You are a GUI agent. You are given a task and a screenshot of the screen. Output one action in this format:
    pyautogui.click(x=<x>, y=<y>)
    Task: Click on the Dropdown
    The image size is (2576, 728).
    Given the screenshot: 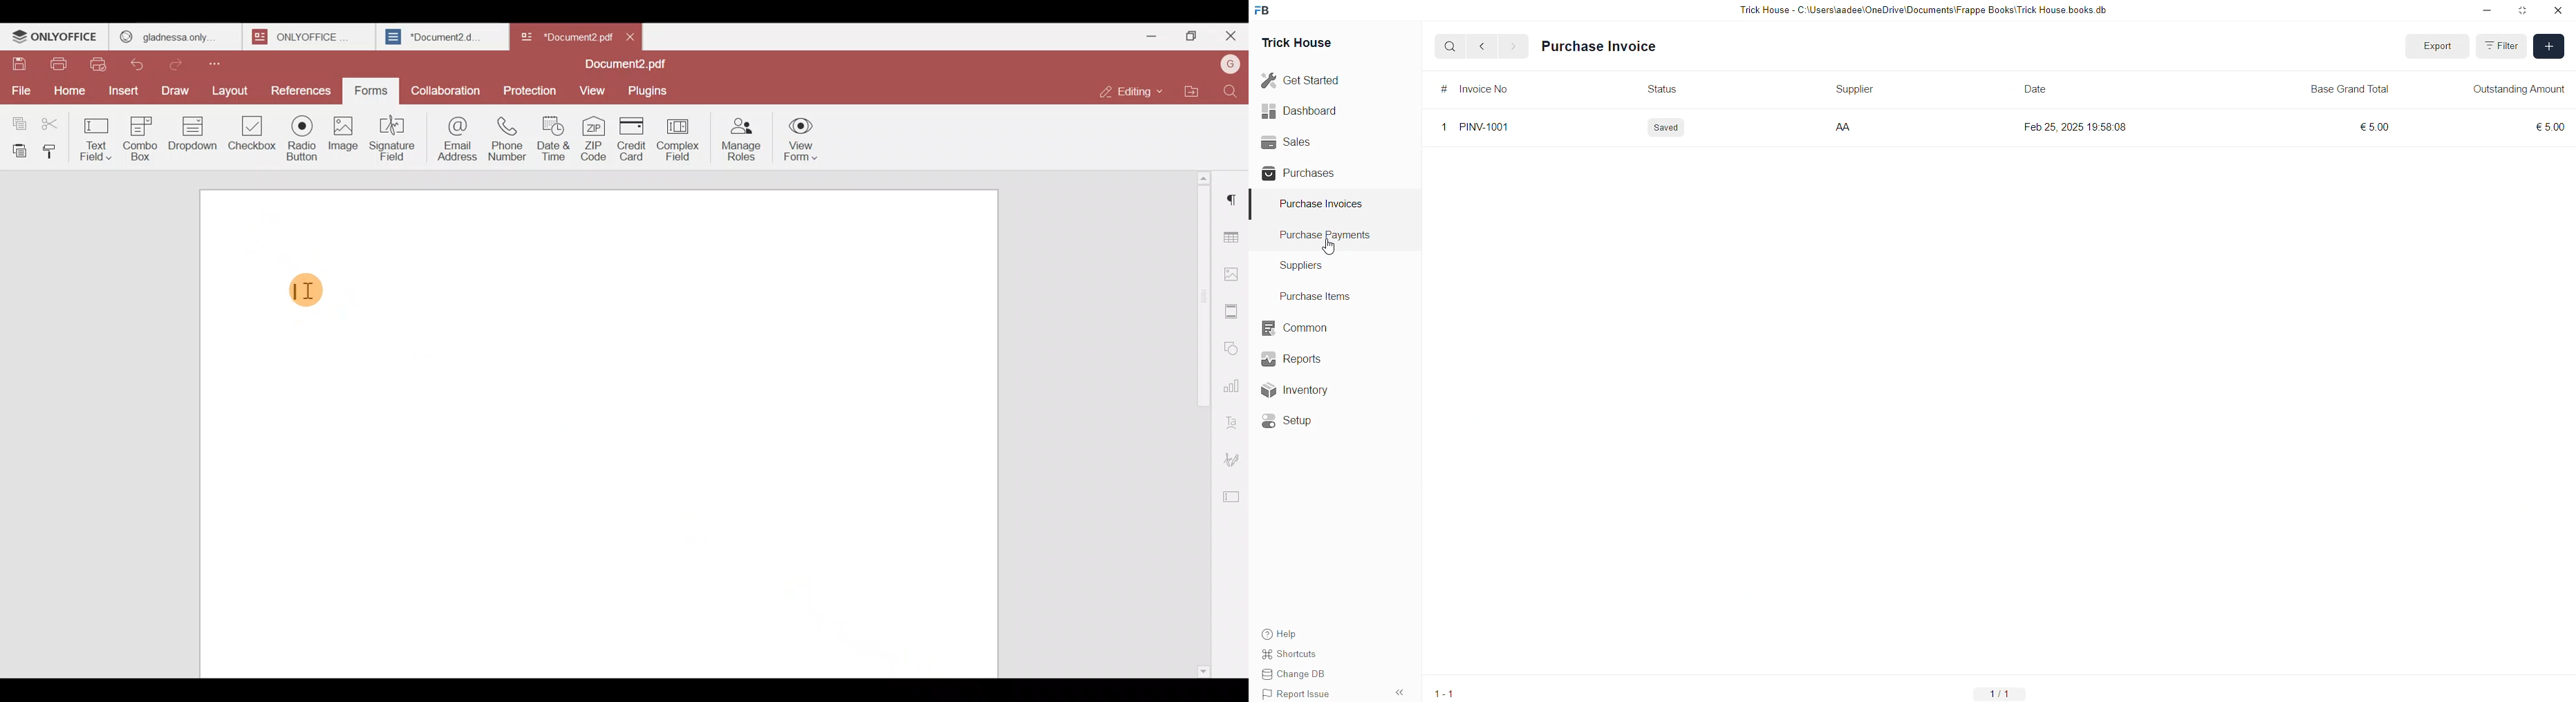 What is the action you would take?
    pyautogui.click(x=190, y=136)
    